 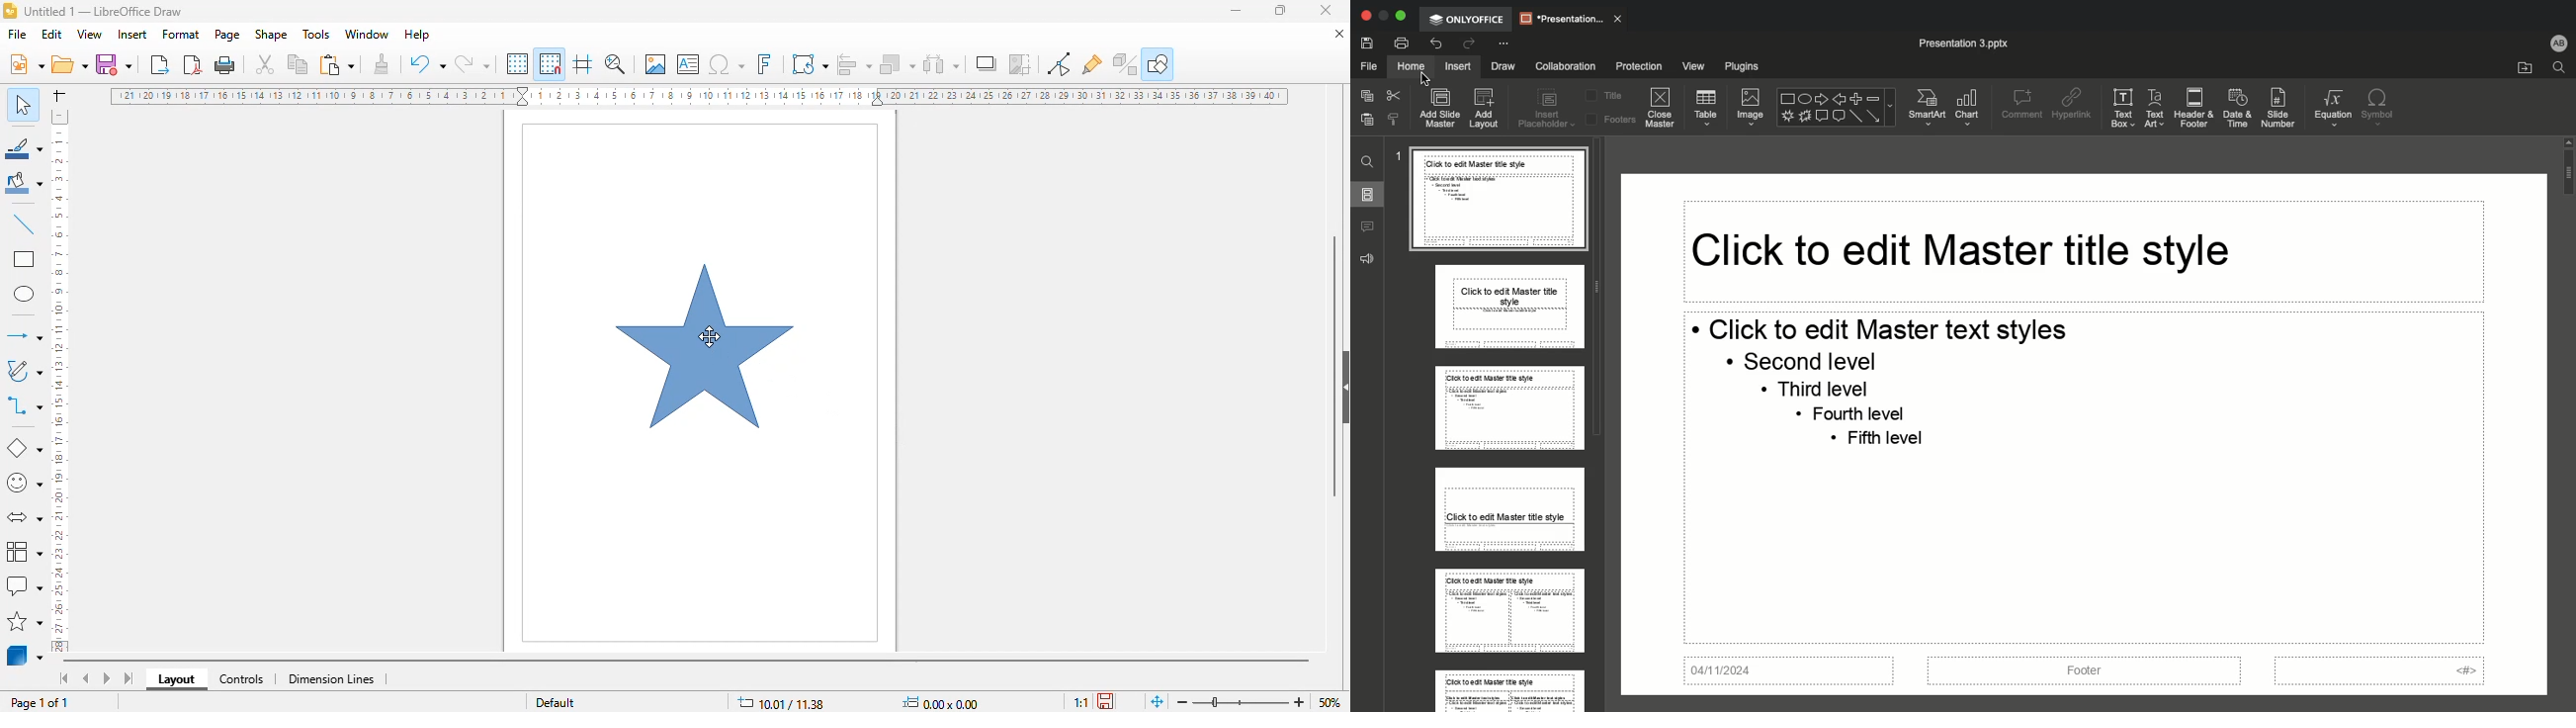 I want to click on zoom slider, so click(x=1241, y=703).